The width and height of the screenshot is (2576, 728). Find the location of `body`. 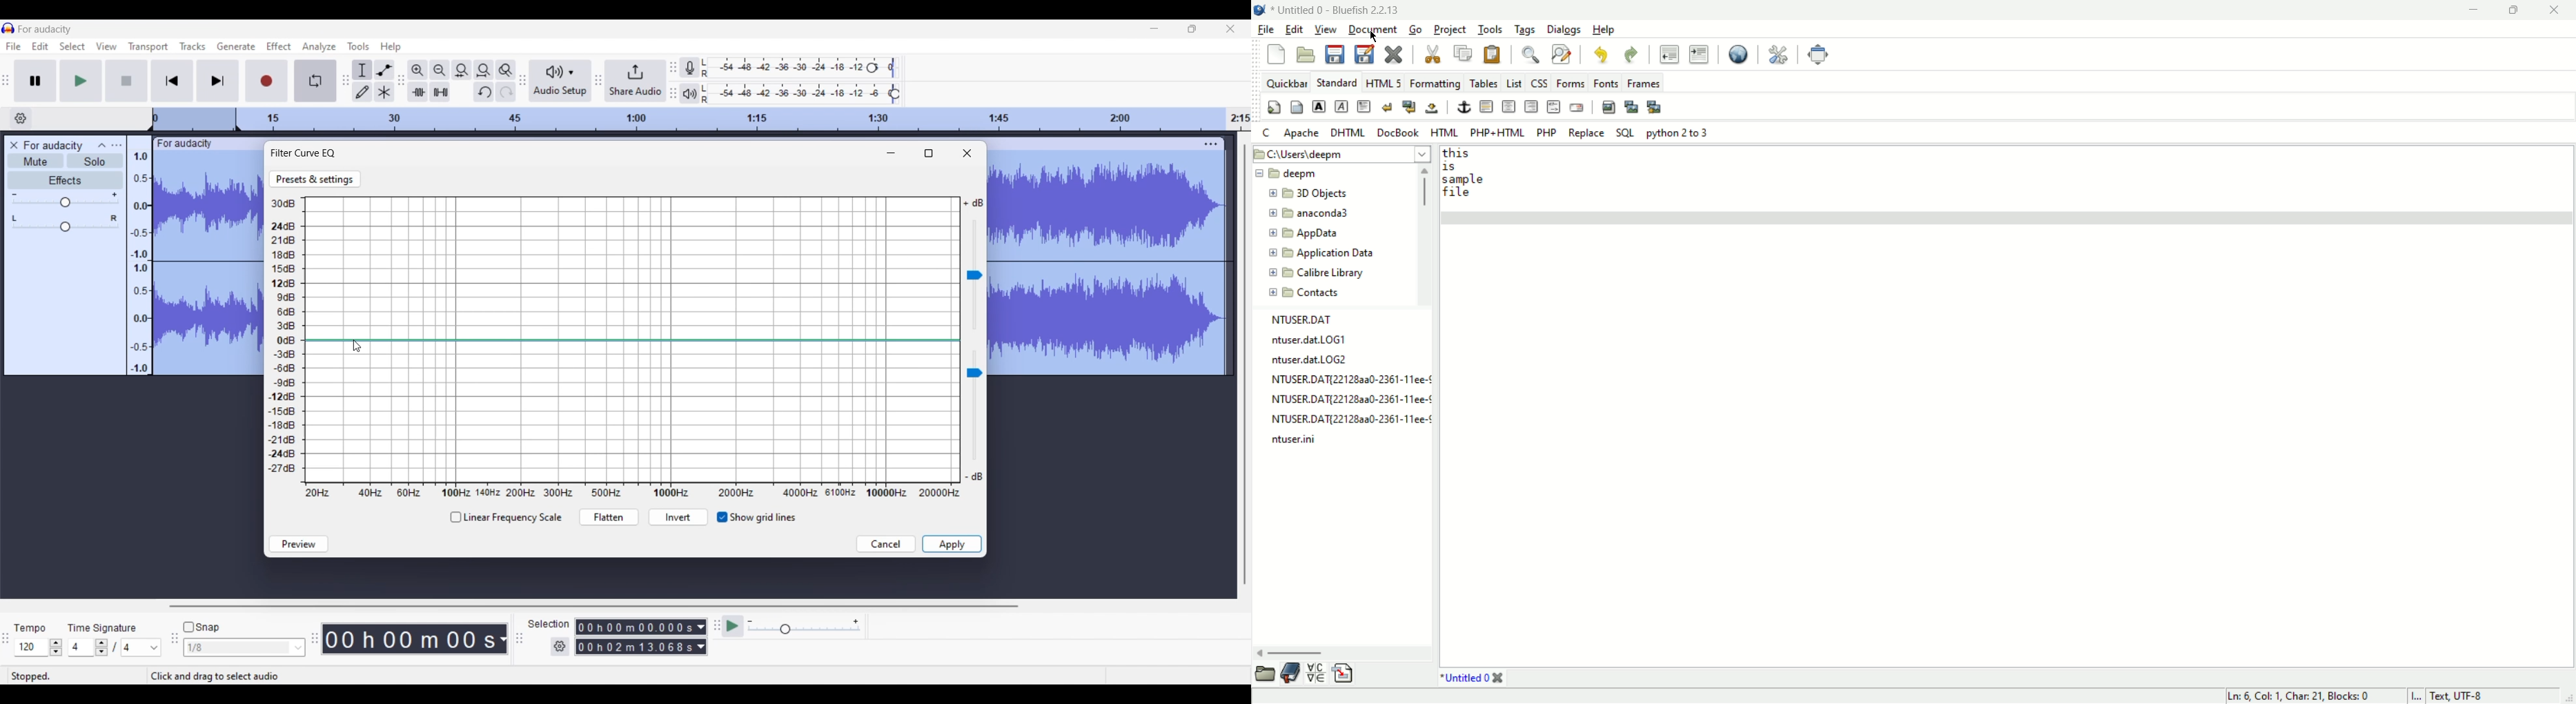

body is located at coordinates (1297, 107).